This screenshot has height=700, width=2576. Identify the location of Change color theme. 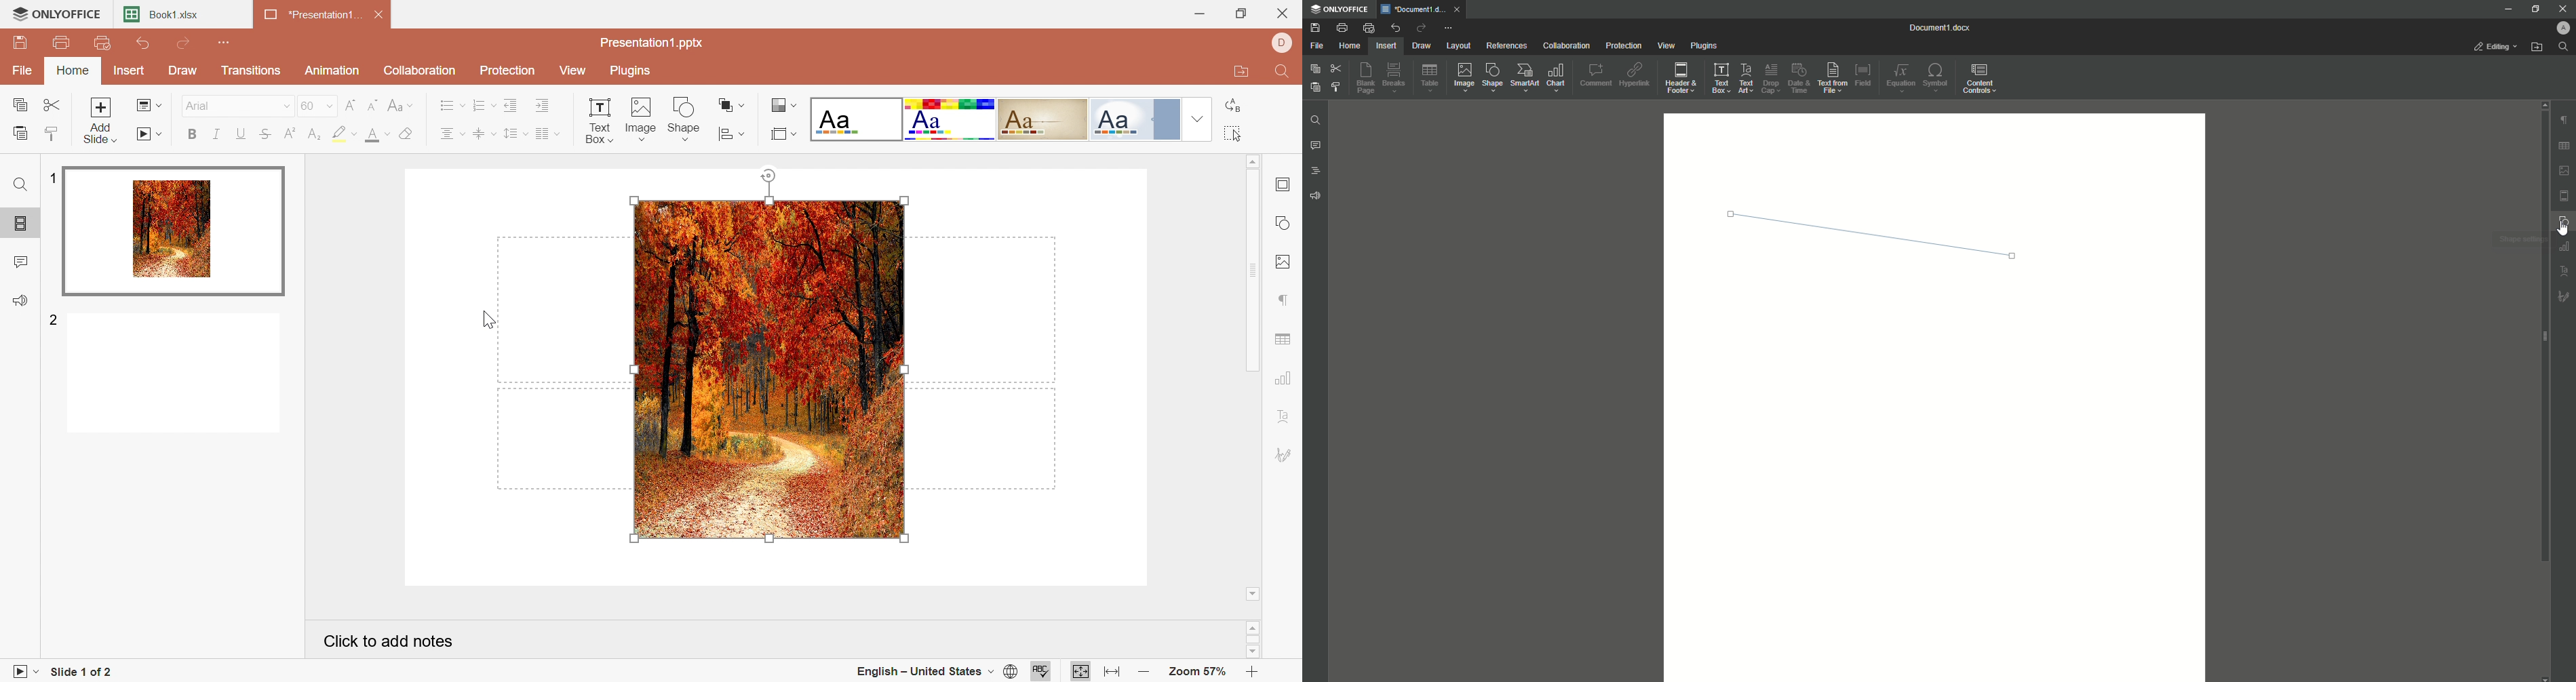
(782, 105).